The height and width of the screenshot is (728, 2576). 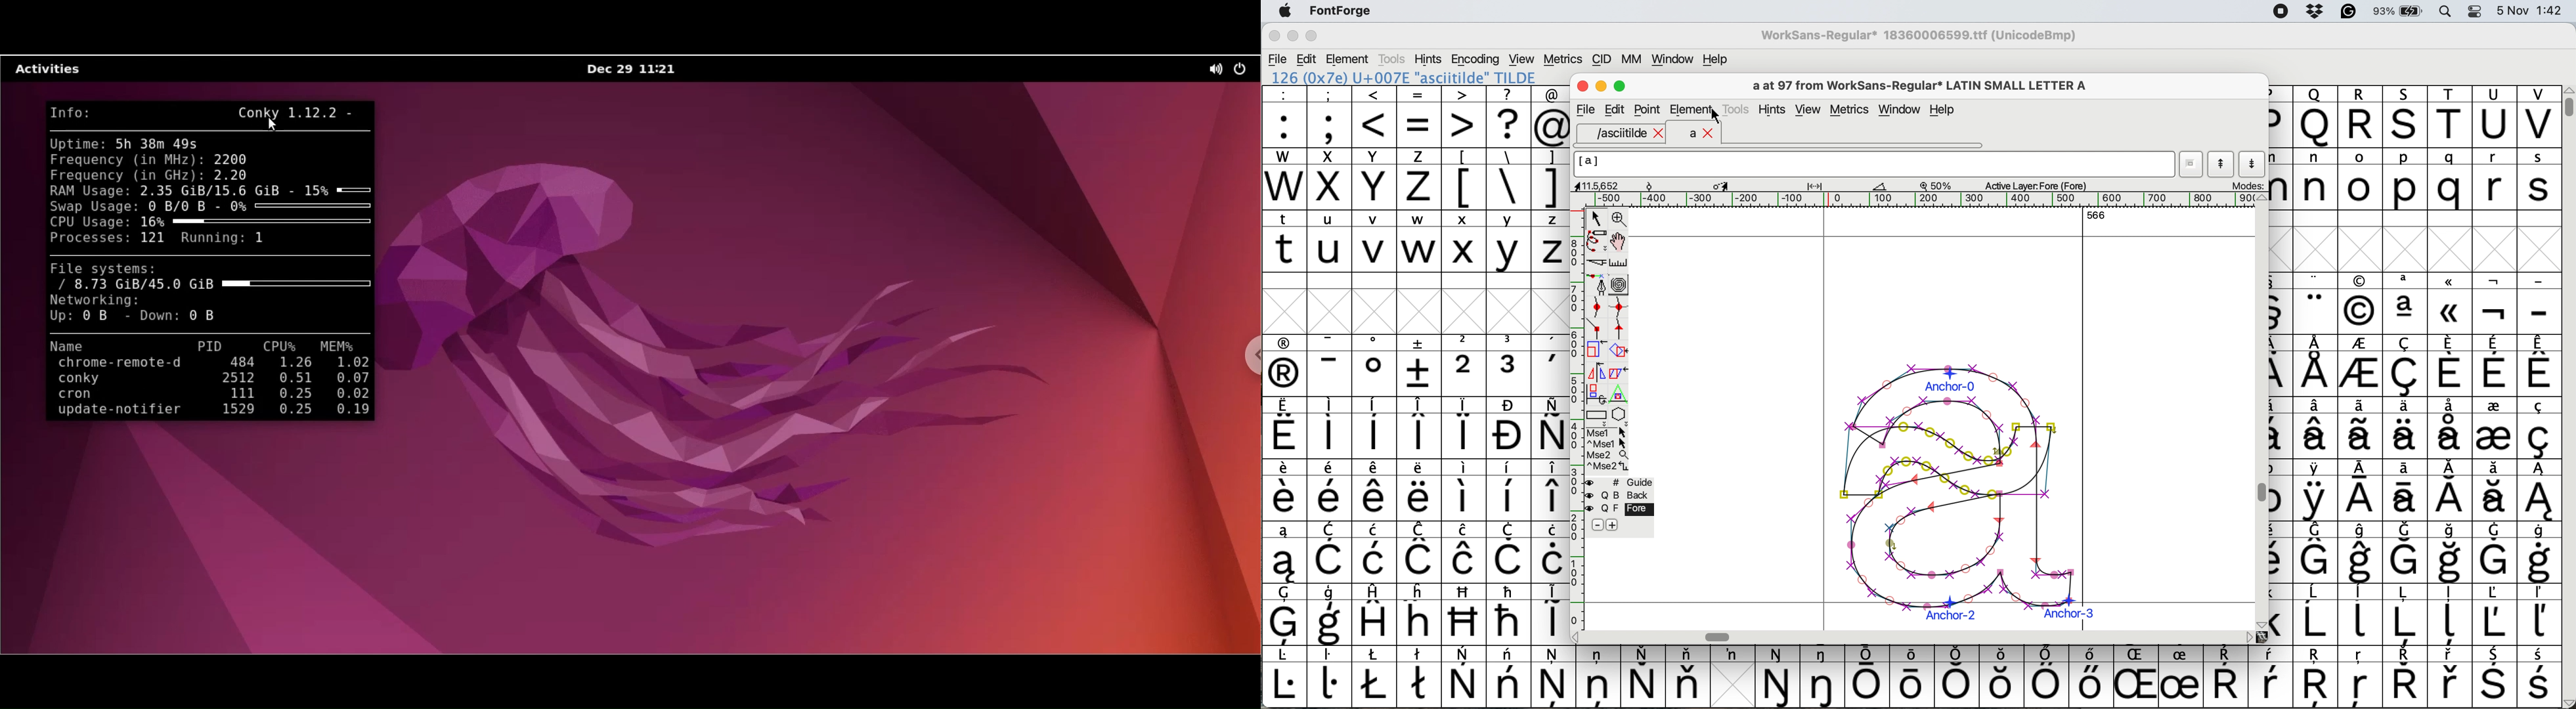 What do you see at coordinates (1509, 116) in the screenshot?
I see `?` at bounding box center [1509, 116].